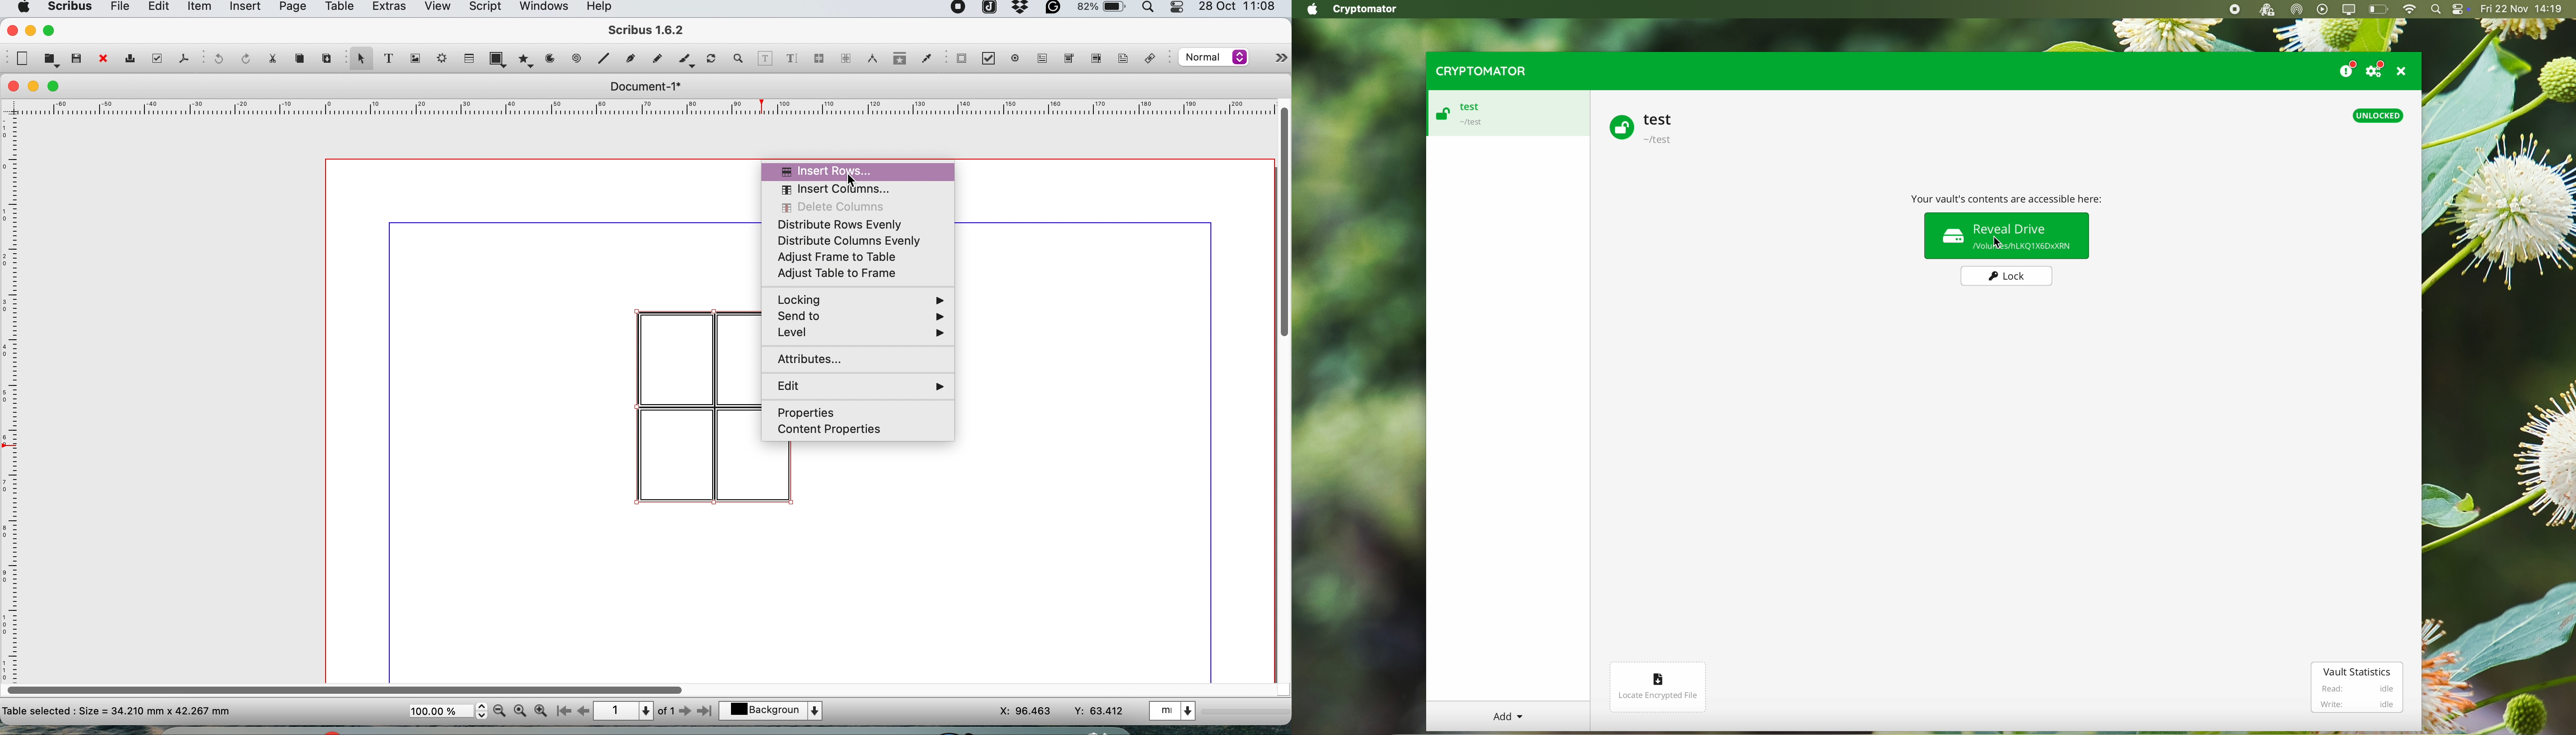  What do you see at coordinates (707, 710) in the screenshot?
I see `go to last page` at bounding box center [707, 710].